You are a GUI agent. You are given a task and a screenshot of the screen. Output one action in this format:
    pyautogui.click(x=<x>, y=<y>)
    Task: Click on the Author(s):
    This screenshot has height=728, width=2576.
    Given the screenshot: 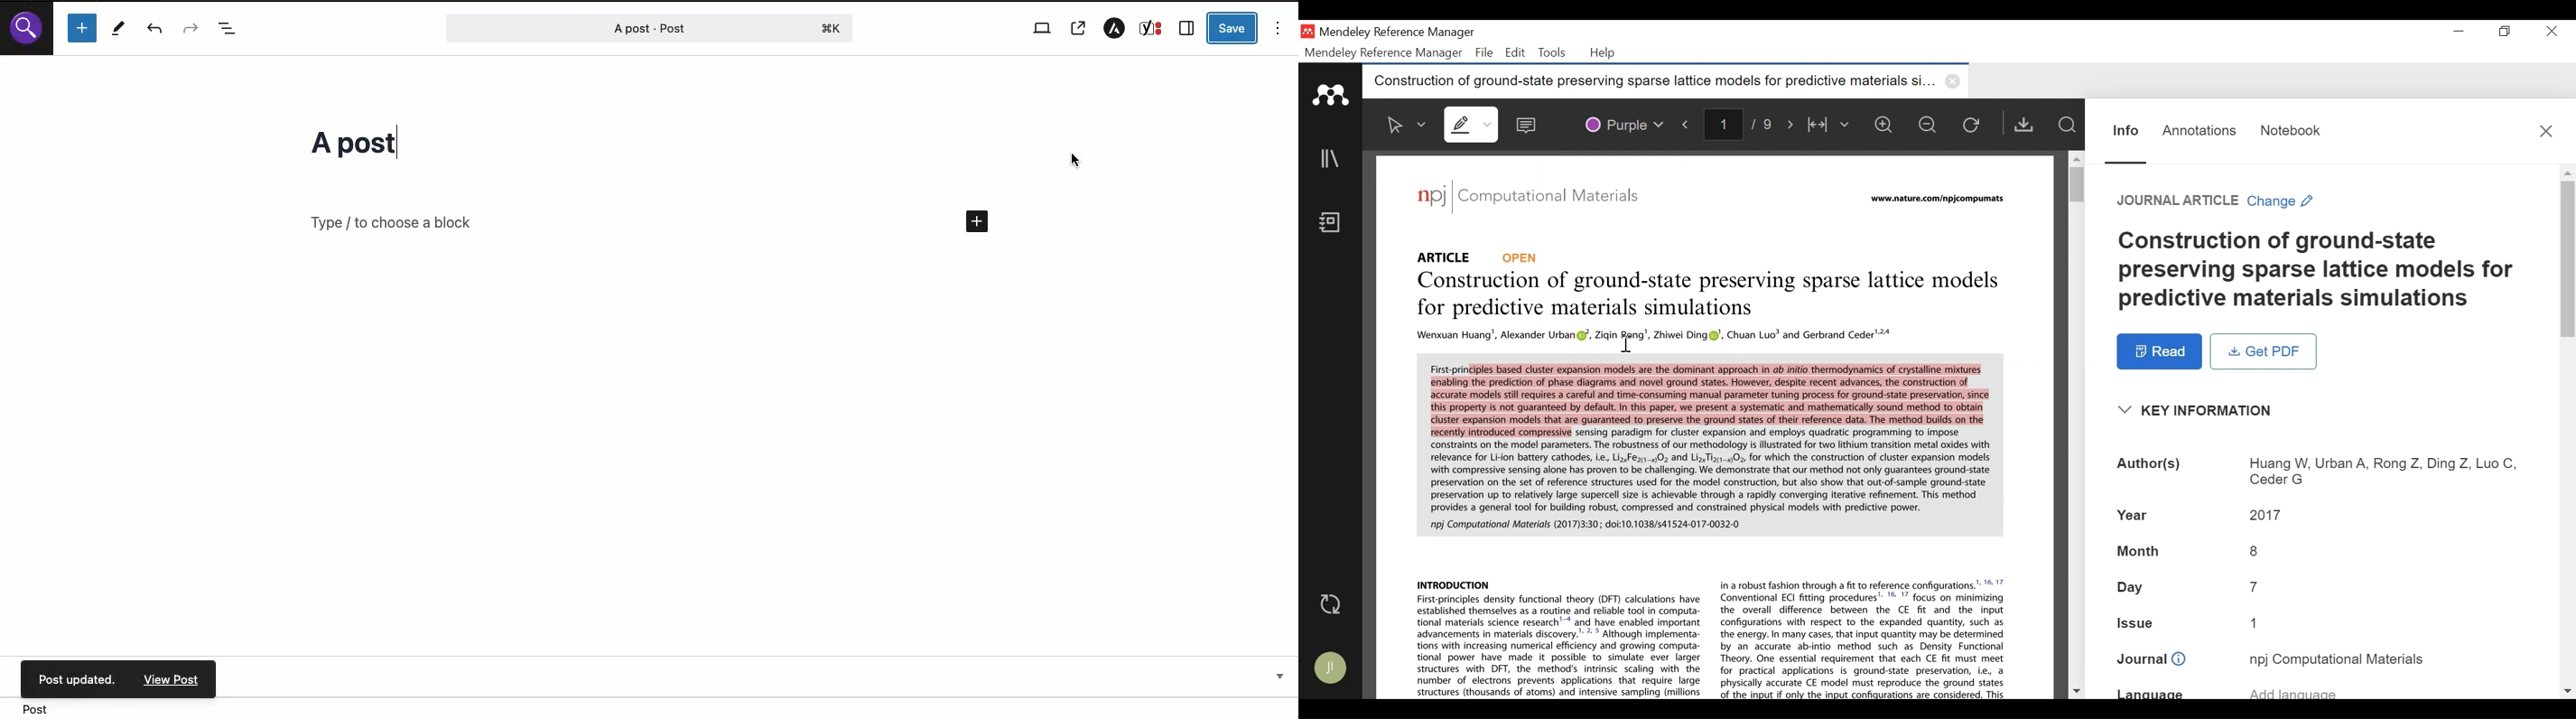 What is the action you would take?
    pyautogui.click(x=2148, y=467)
    